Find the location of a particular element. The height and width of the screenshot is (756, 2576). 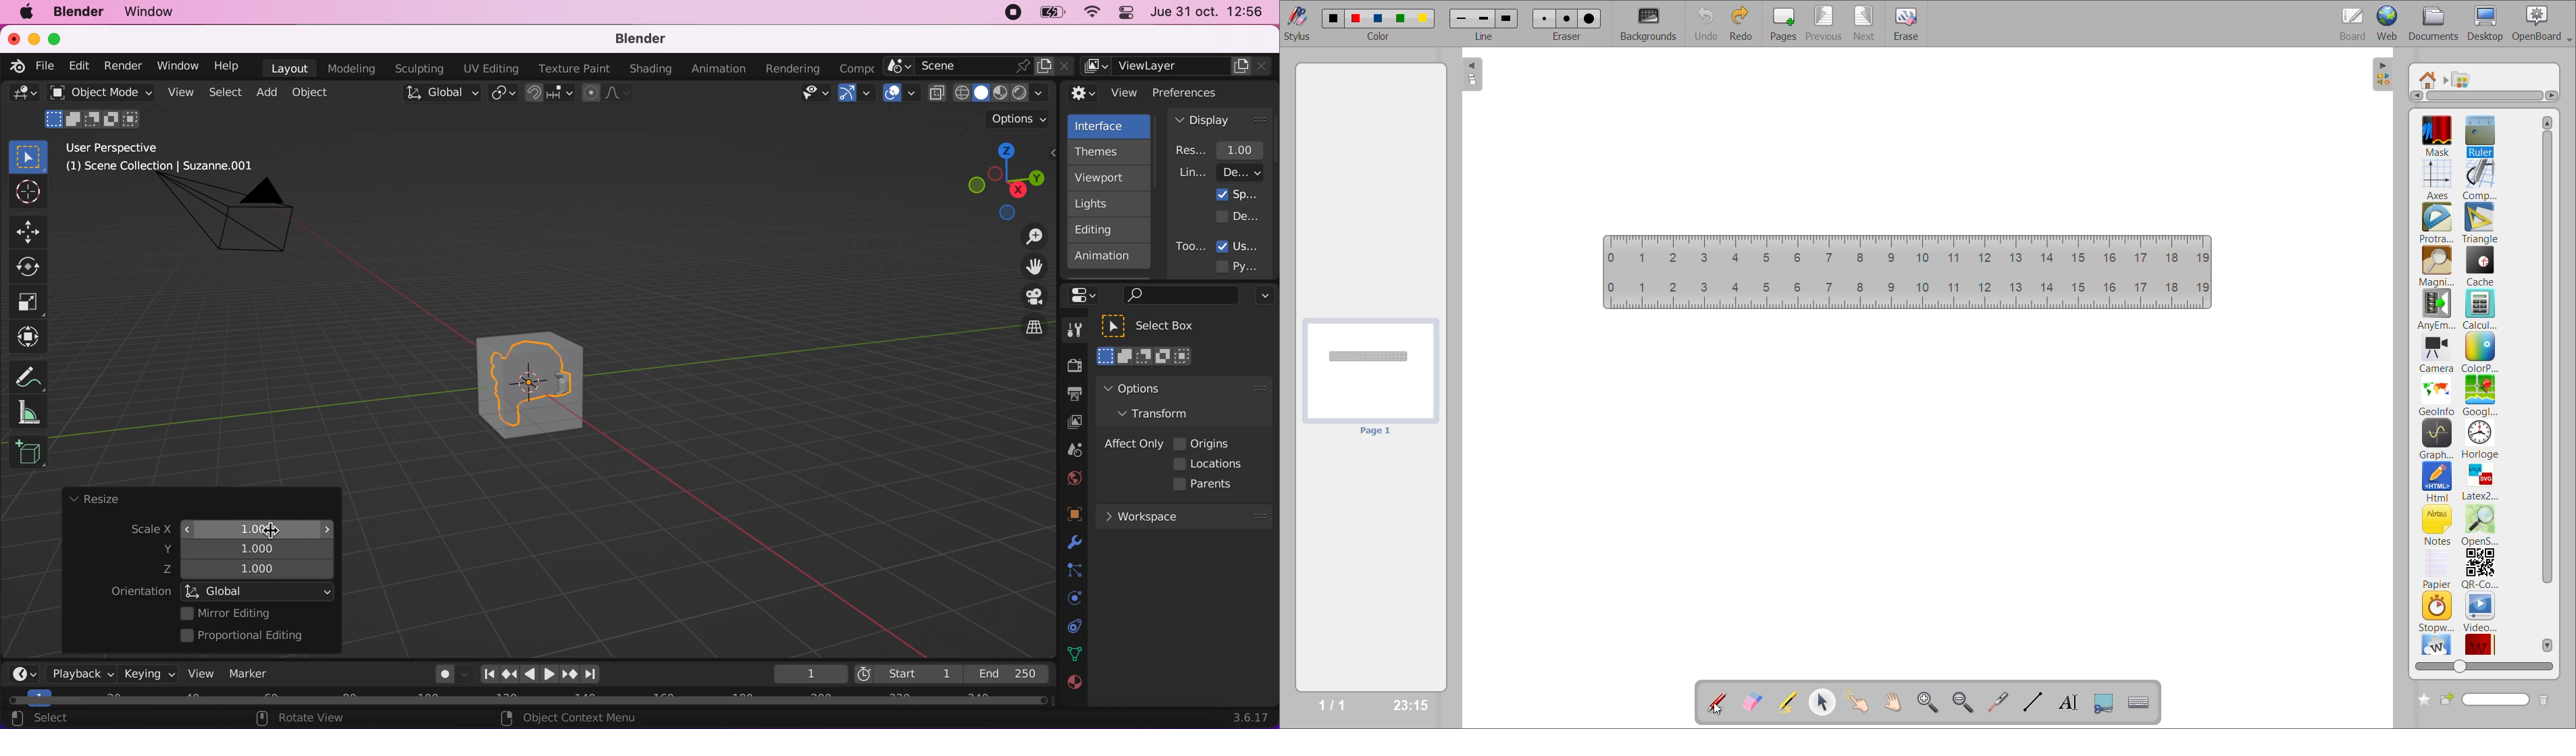

line 1 is located at coordinates (1462, 20).